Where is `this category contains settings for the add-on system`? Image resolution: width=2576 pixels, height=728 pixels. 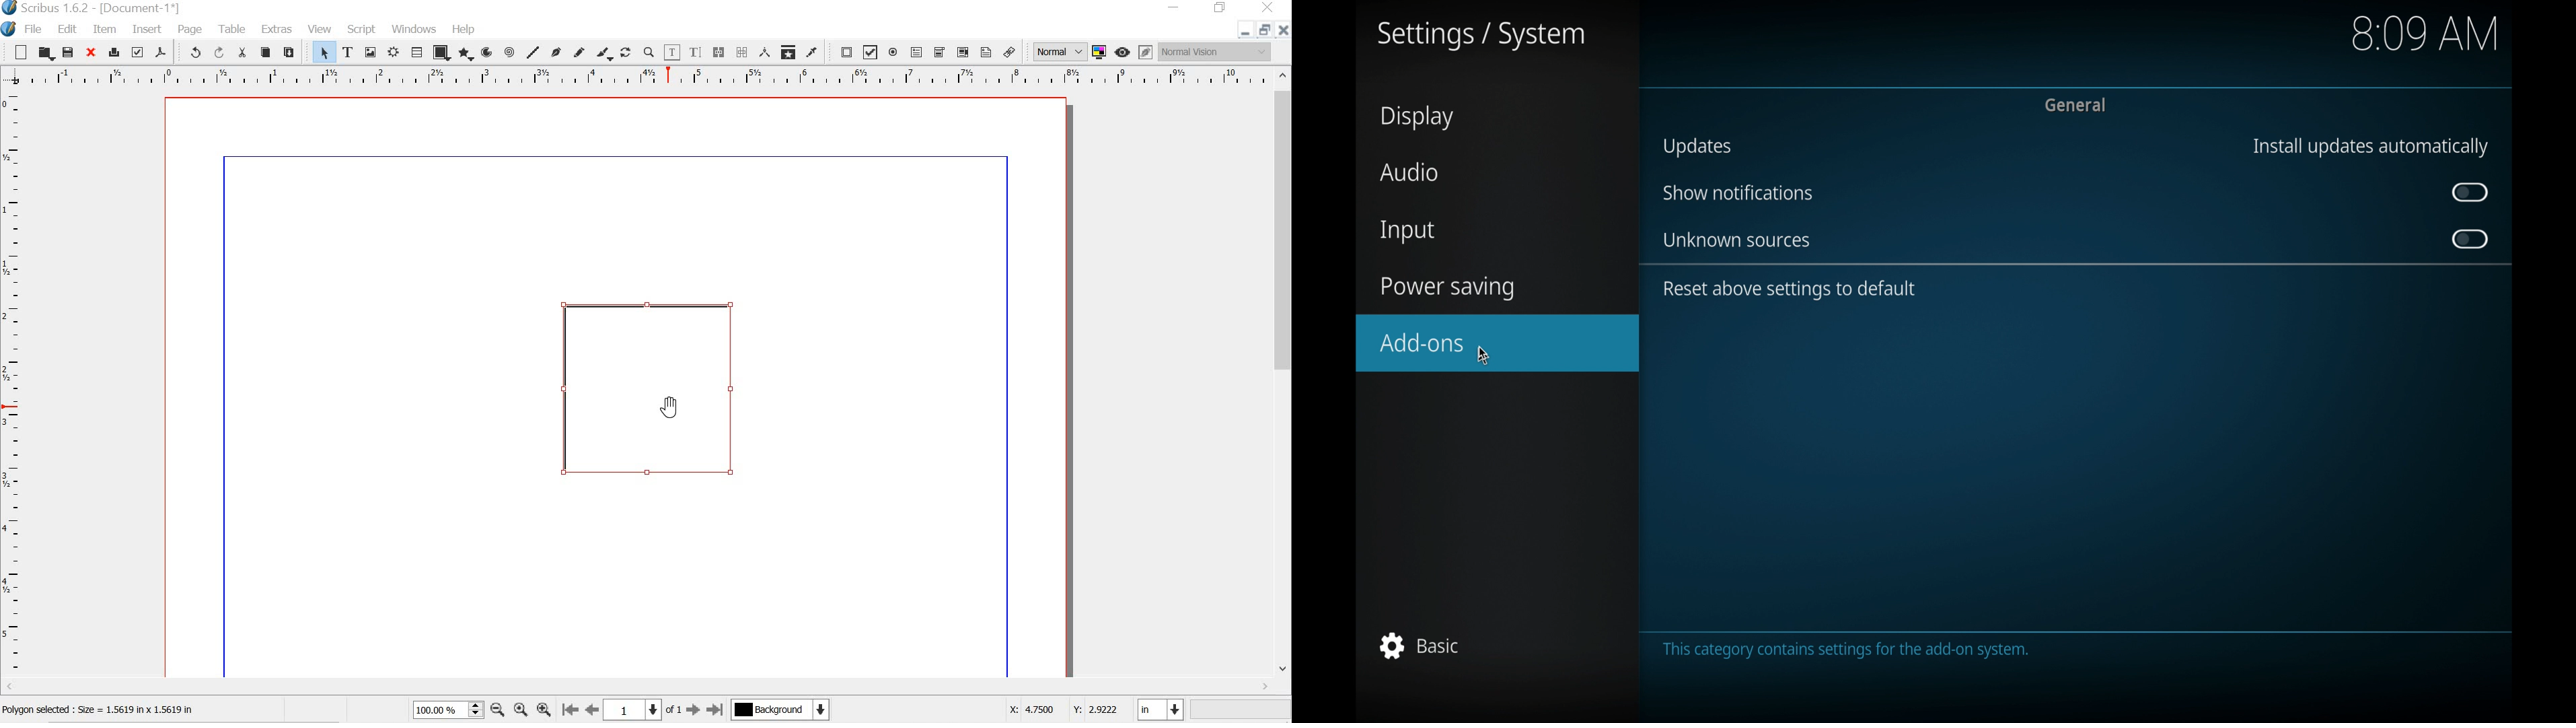
this category contains settings for the add-on system is located at coordinates (1845, 651).